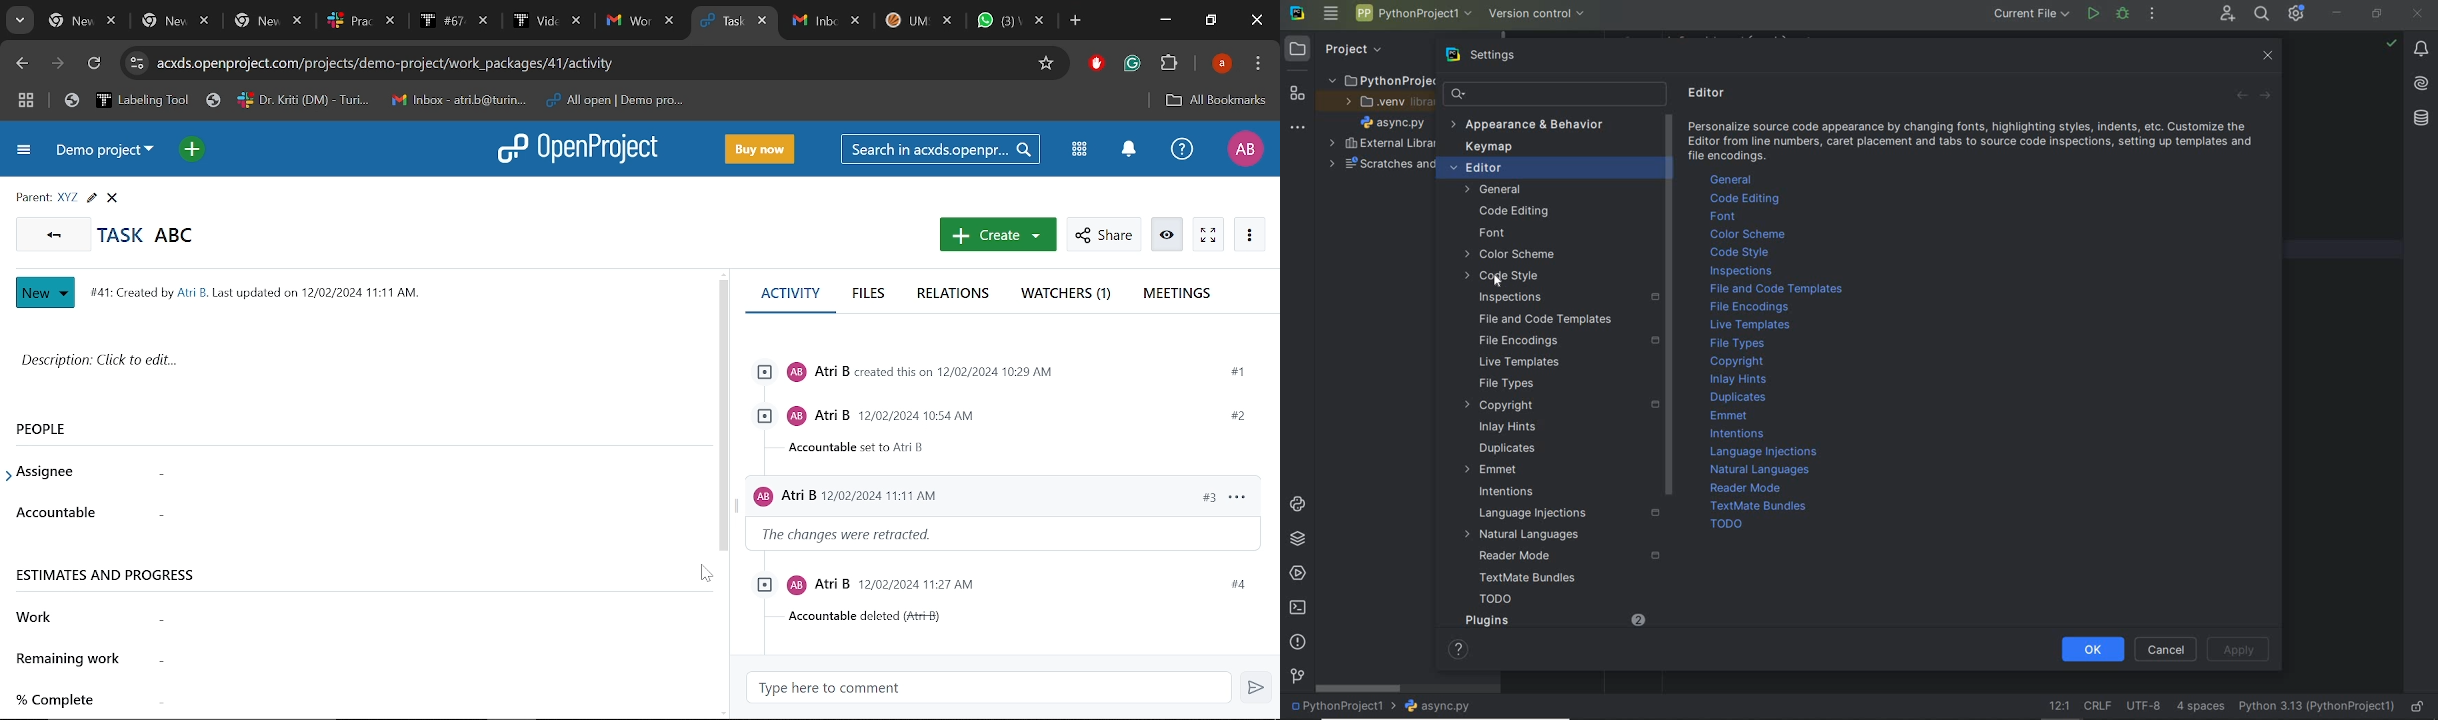  I want to click on Notifications, so click(1129, 150).